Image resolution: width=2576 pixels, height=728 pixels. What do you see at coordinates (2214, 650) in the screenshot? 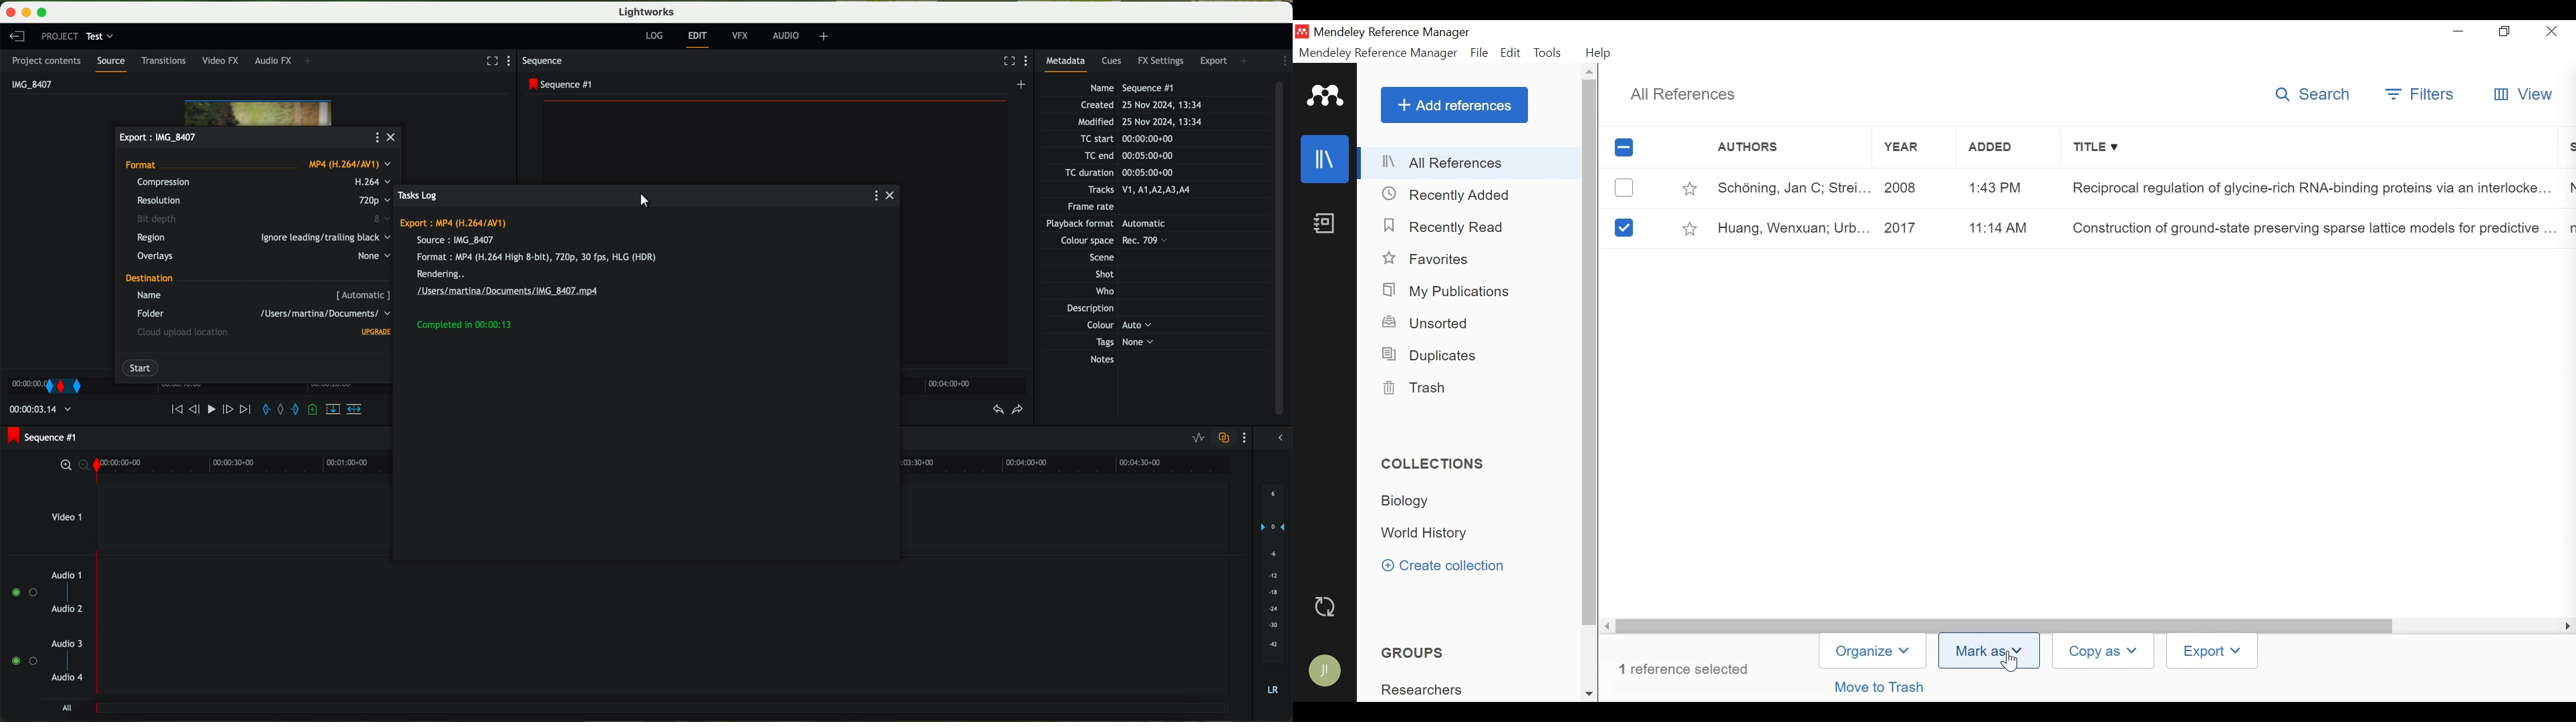
I see `Export` at bounding box center [2214, 650].